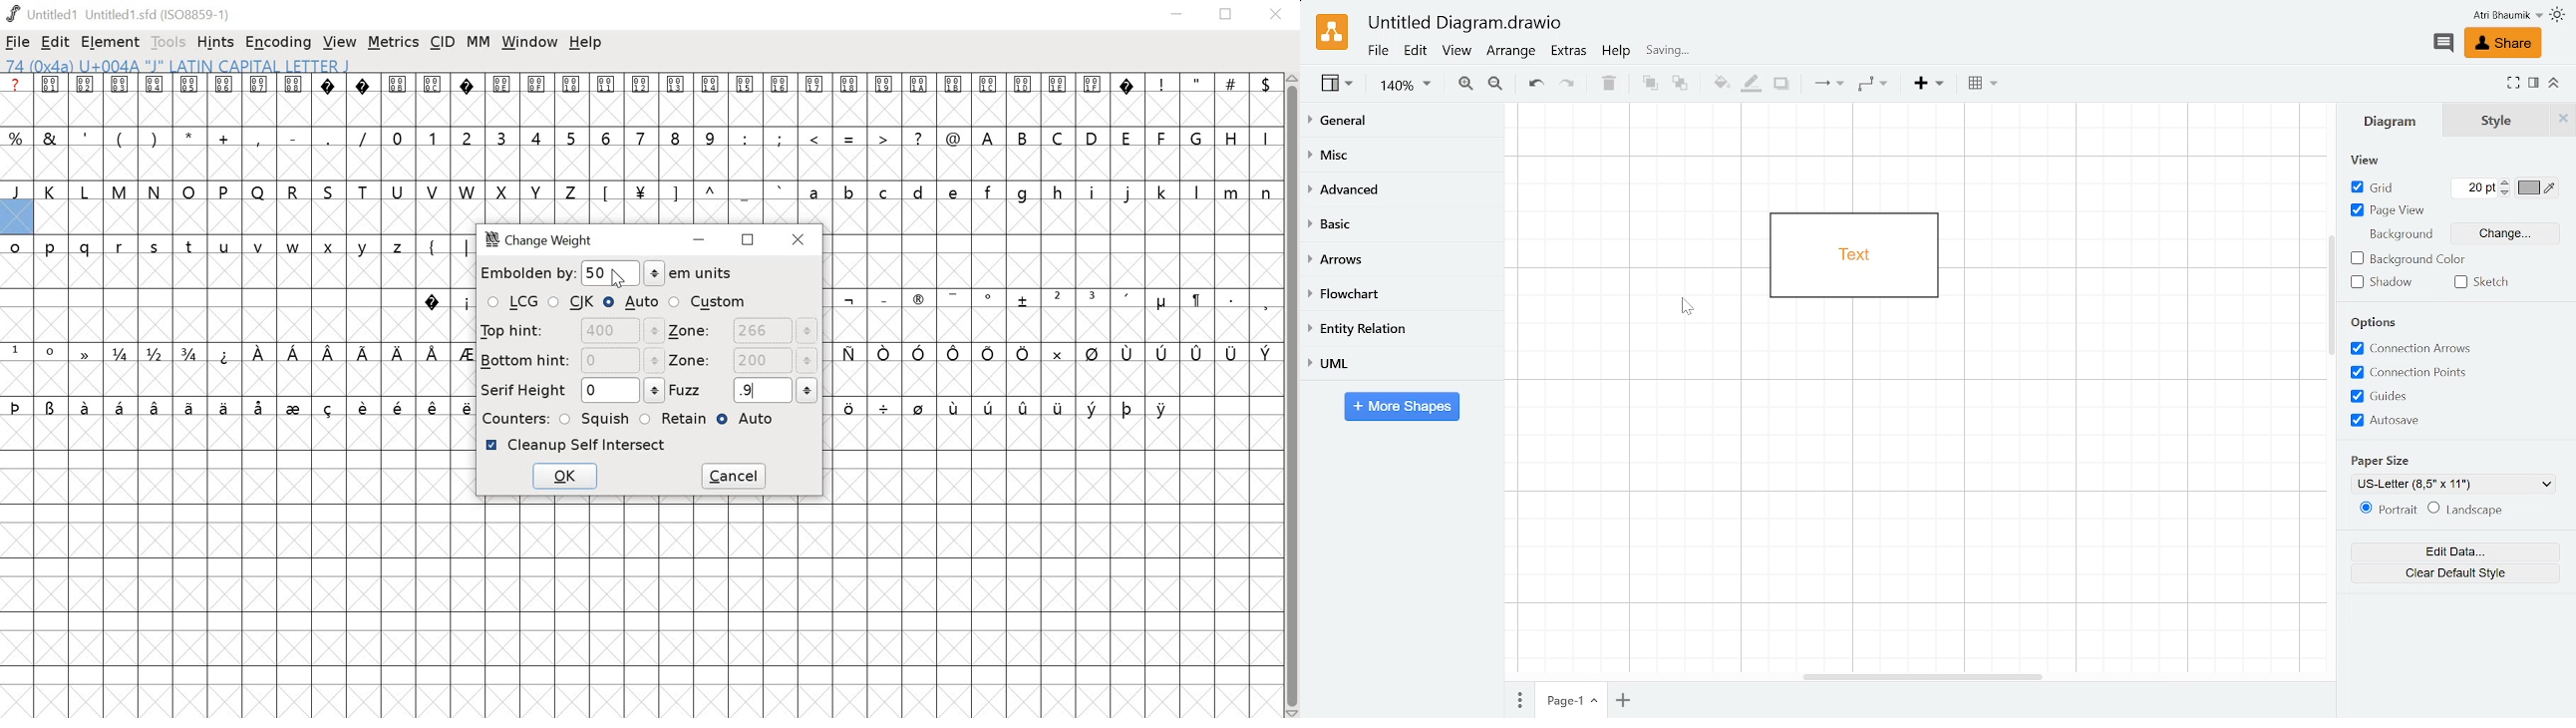 The height and width of the screenshot is (728, 2576). Describe the element at coordinates (2370, 323) in the screenshot. I see `options` at that location.